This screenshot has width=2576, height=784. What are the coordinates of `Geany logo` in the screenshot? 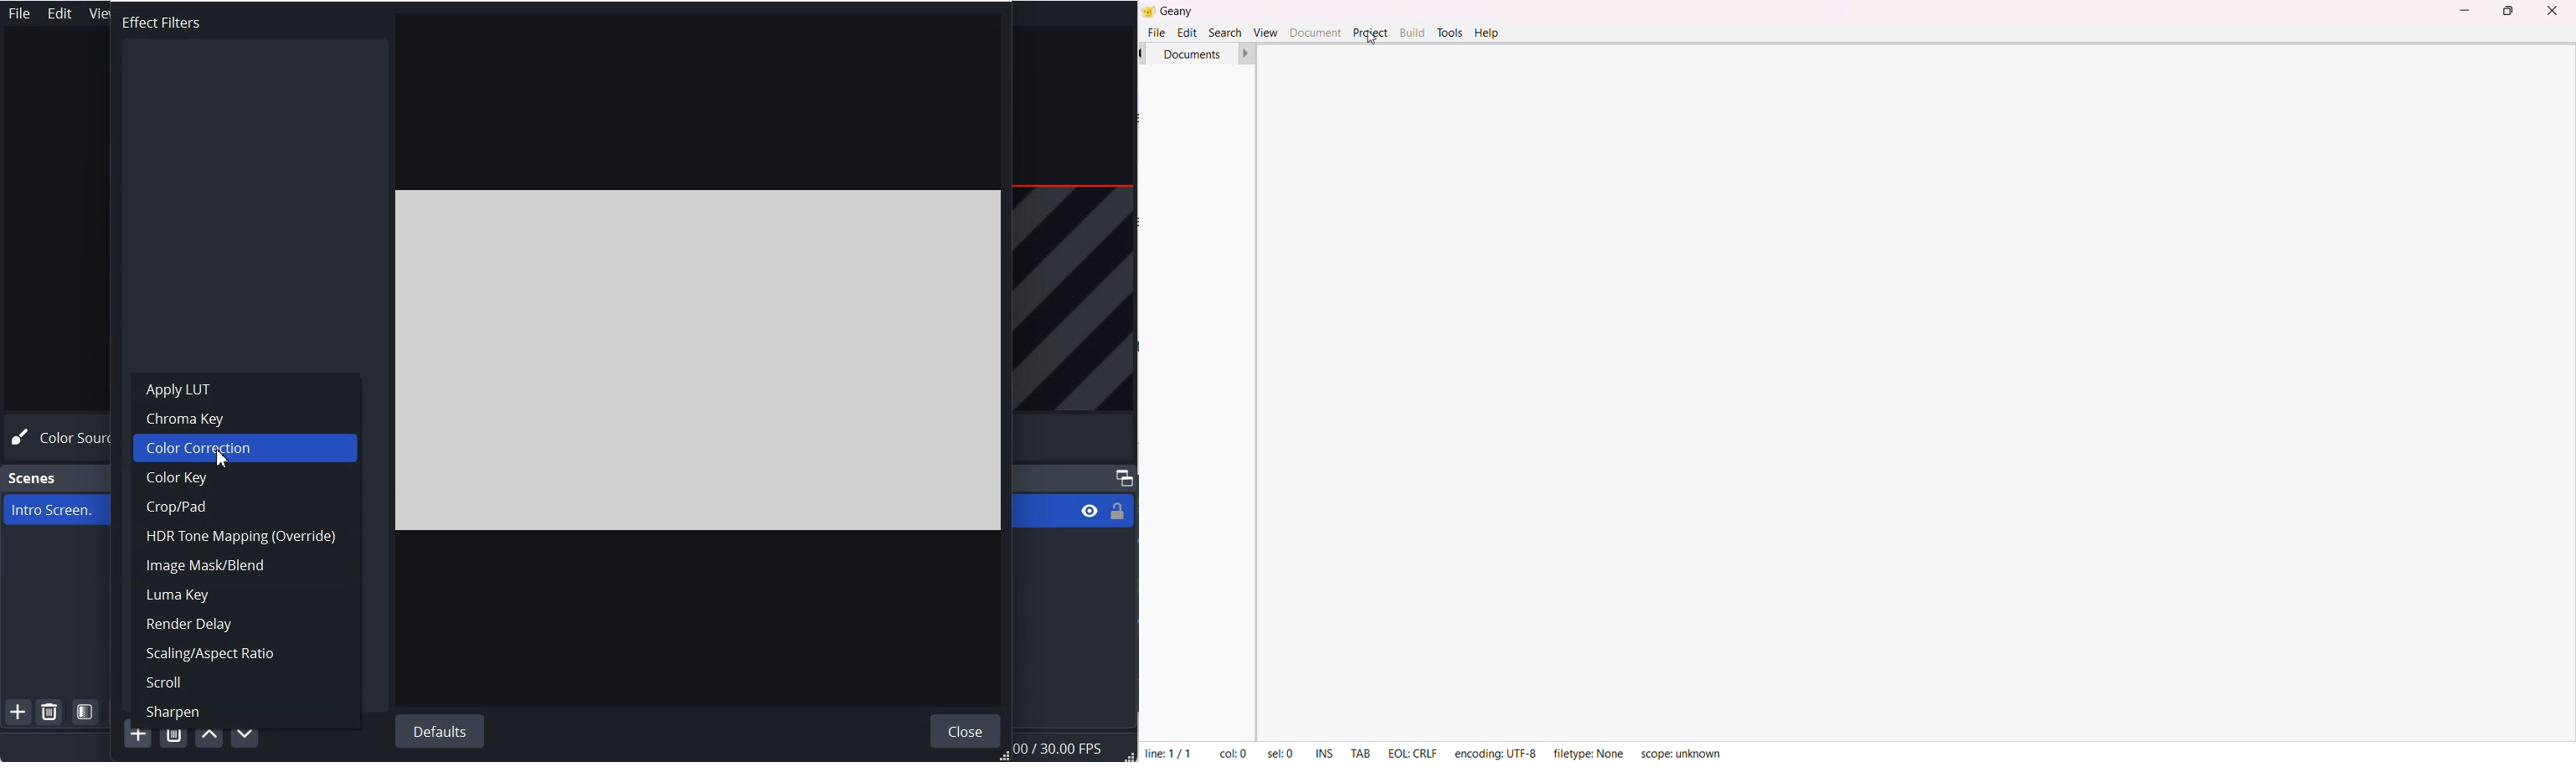 It's located at (1148, 10).